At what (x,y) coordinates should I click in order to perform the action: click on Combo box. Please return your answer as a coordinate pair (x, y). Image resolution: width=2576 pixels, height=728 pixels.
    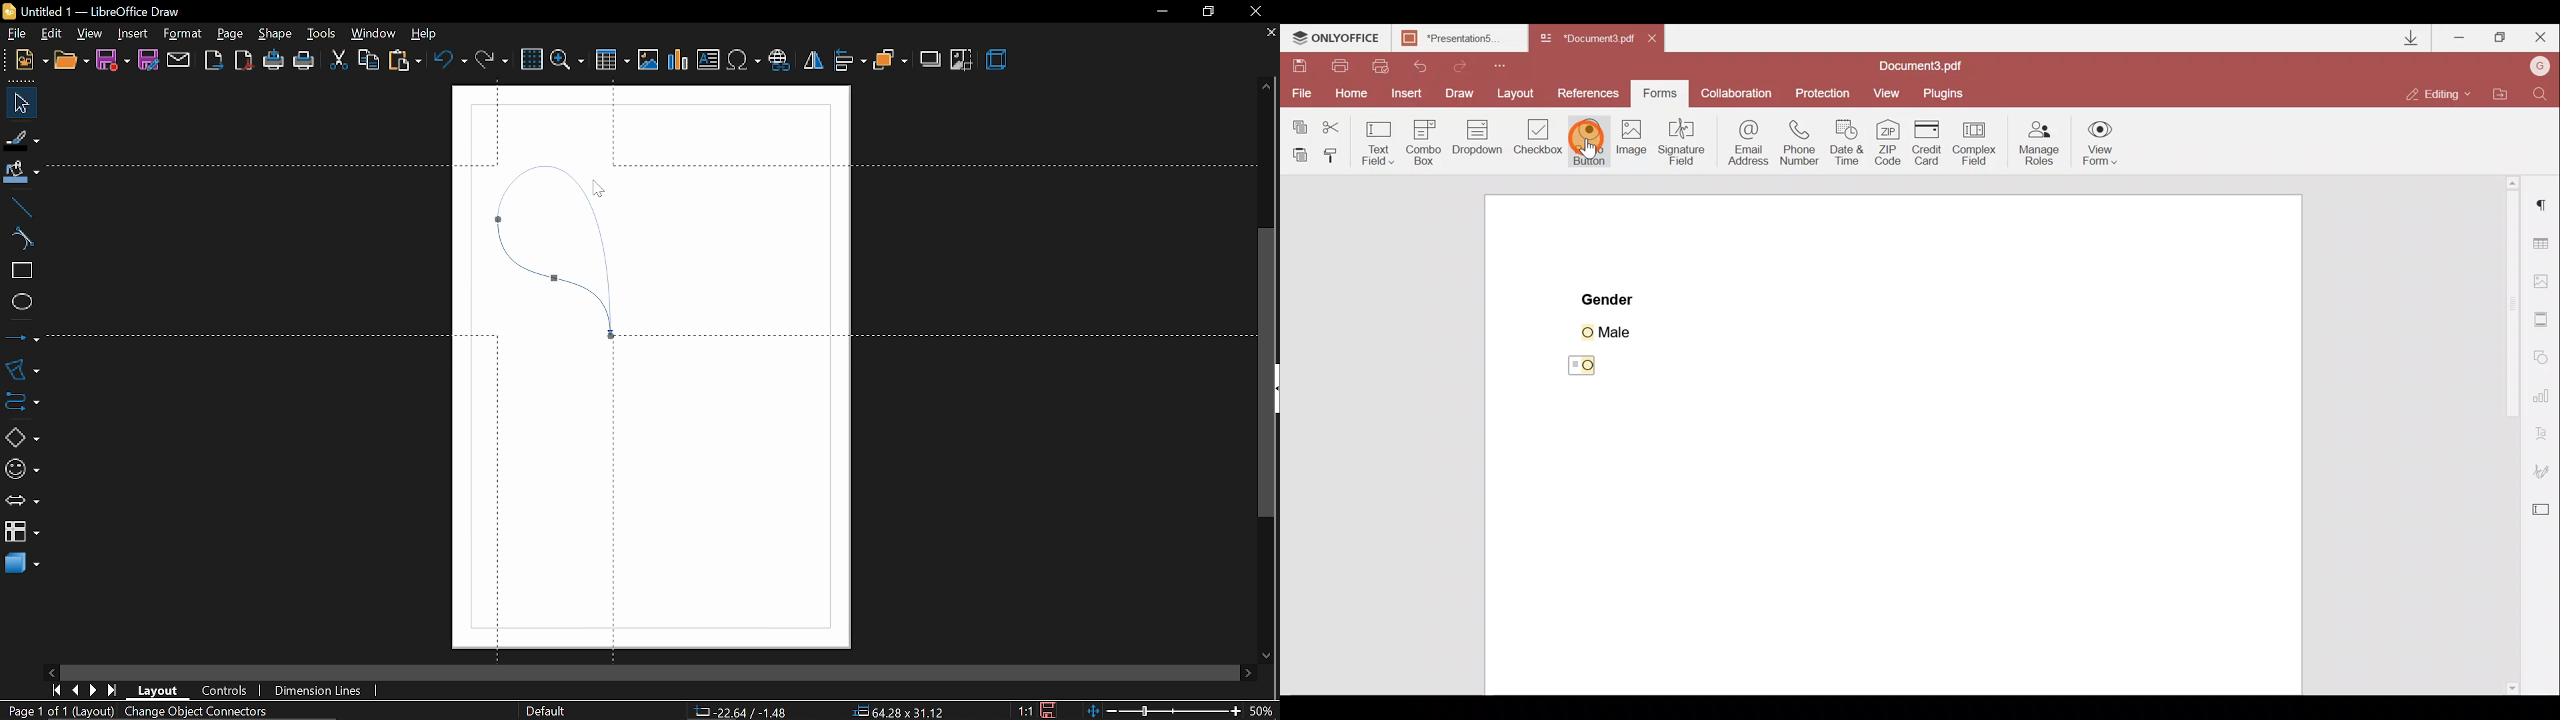
    Looking at the image, I should click on (1421, 141).